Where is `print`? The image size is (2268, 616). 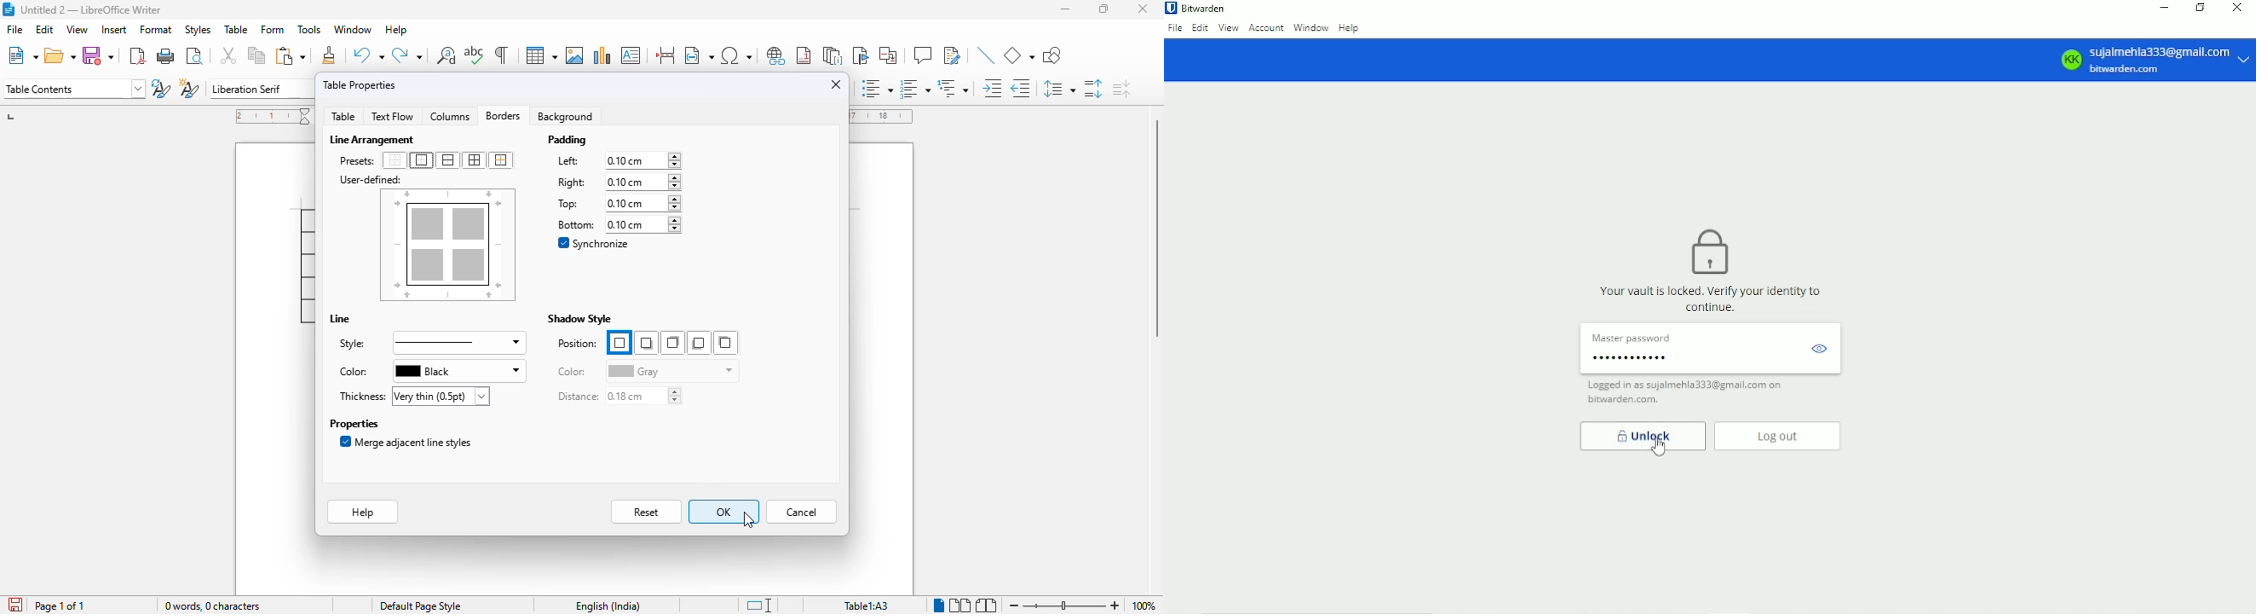 print is located at coordinates (167, 56).